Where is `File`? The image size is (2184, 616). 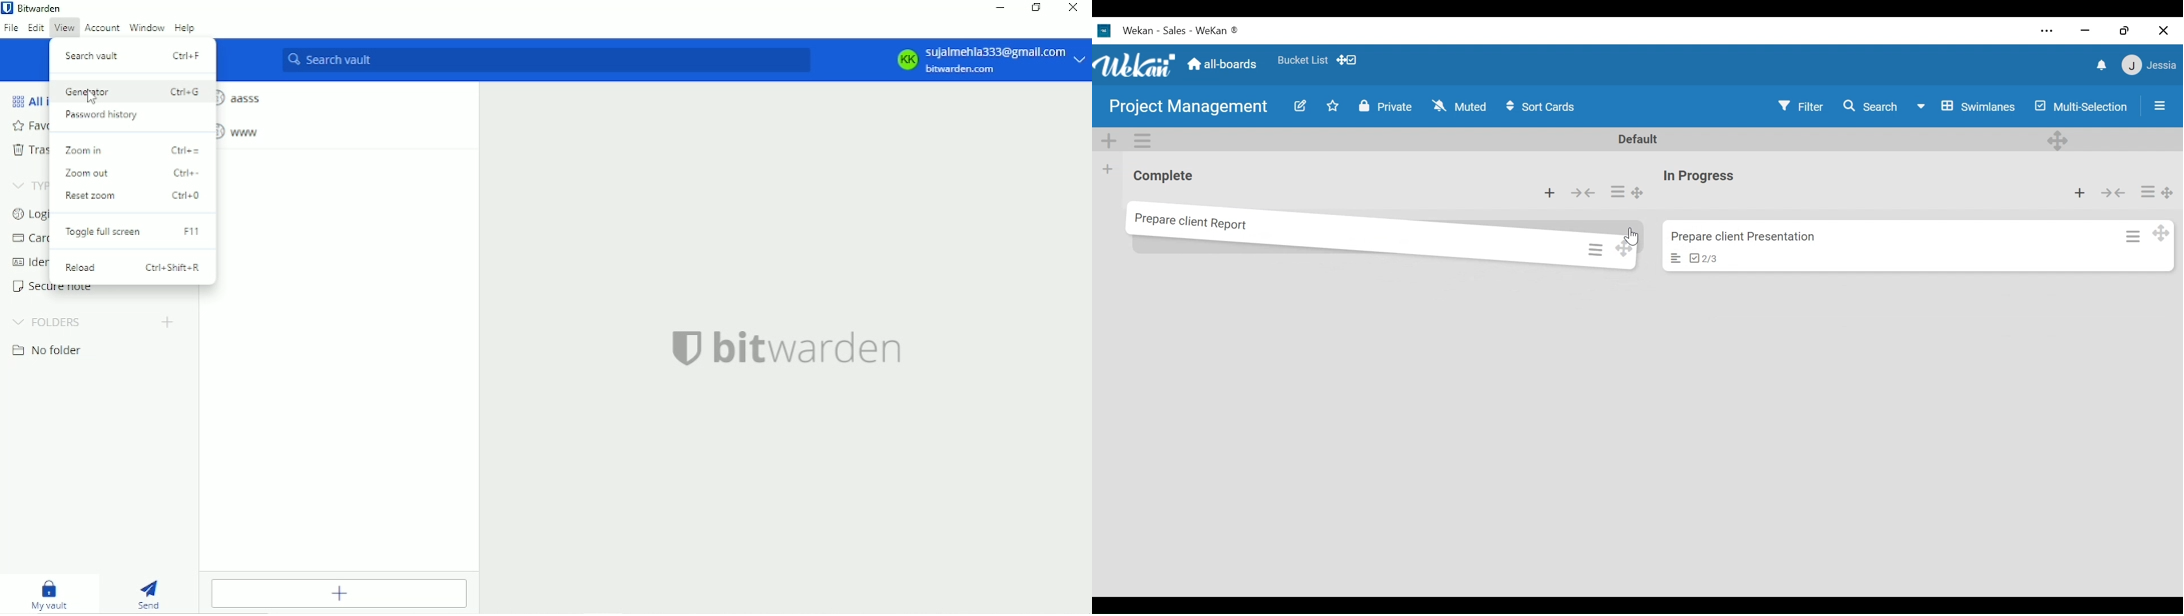
File is located at coordinates (11, 28).